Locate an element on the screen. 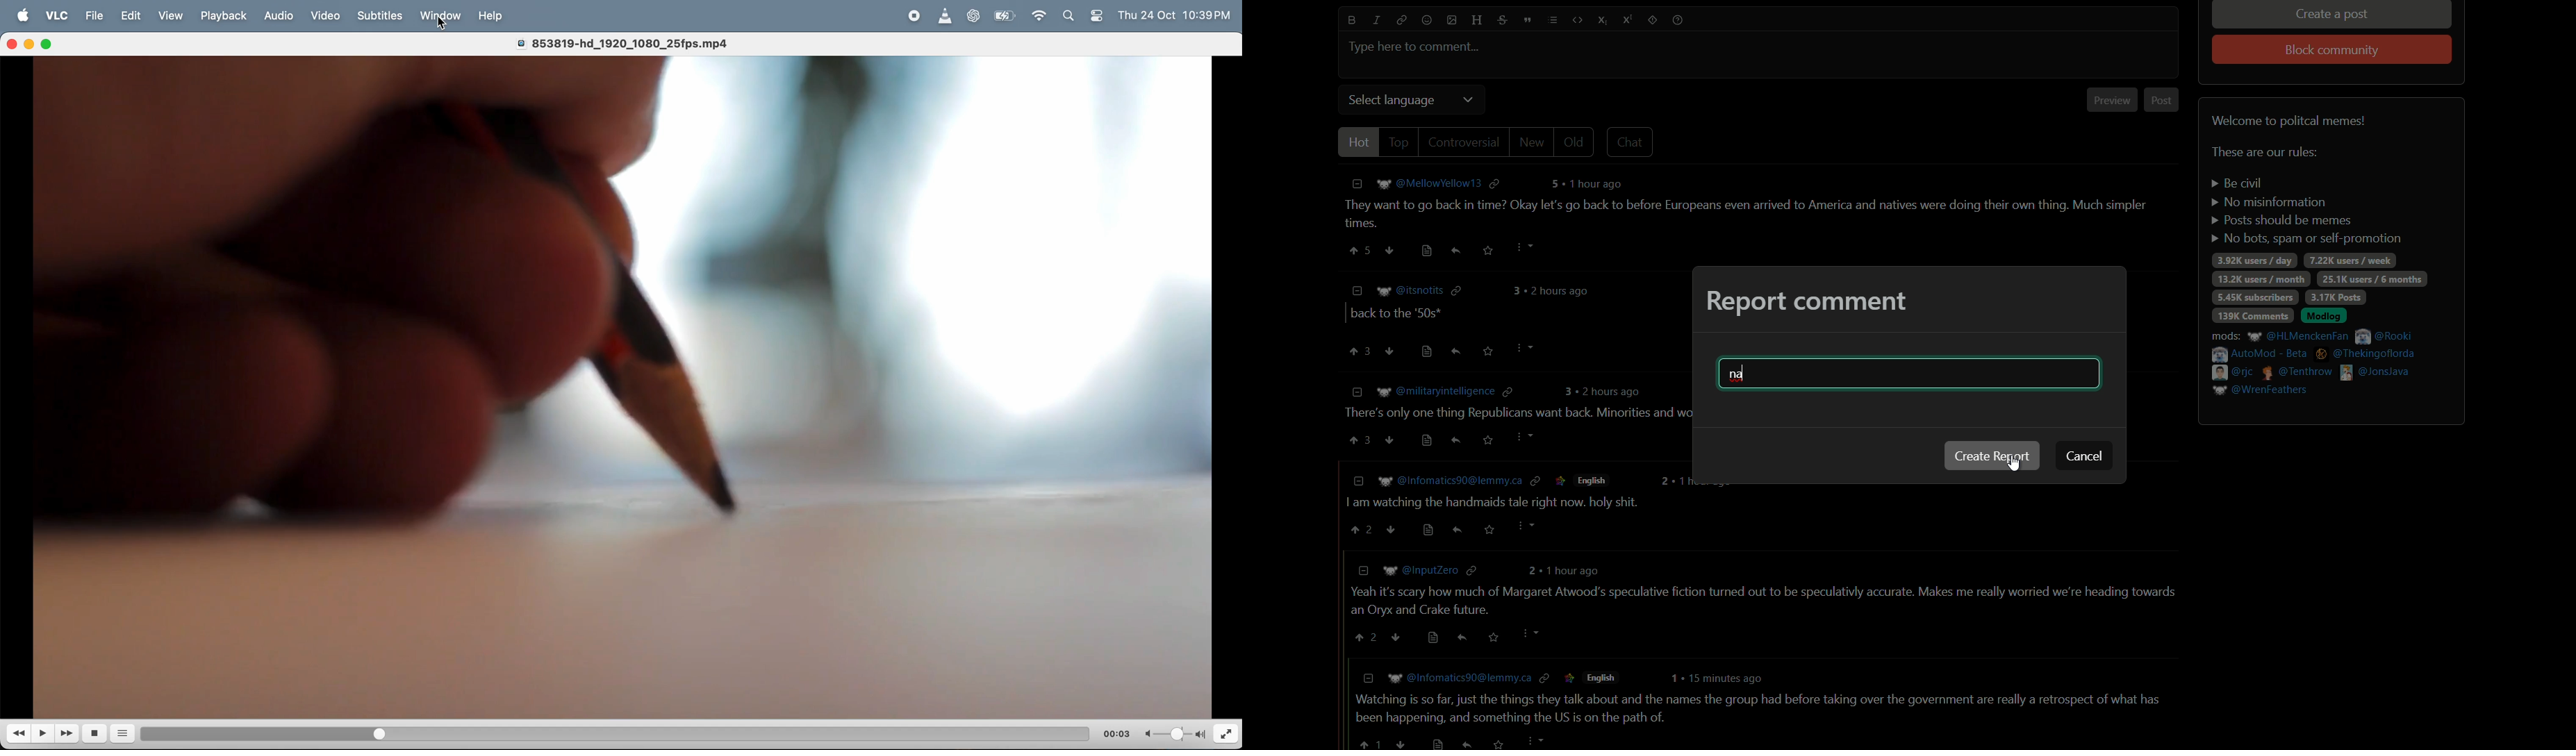 The width and height of the screenshot is (2576, 756). play is located at coordinates (44, 733).